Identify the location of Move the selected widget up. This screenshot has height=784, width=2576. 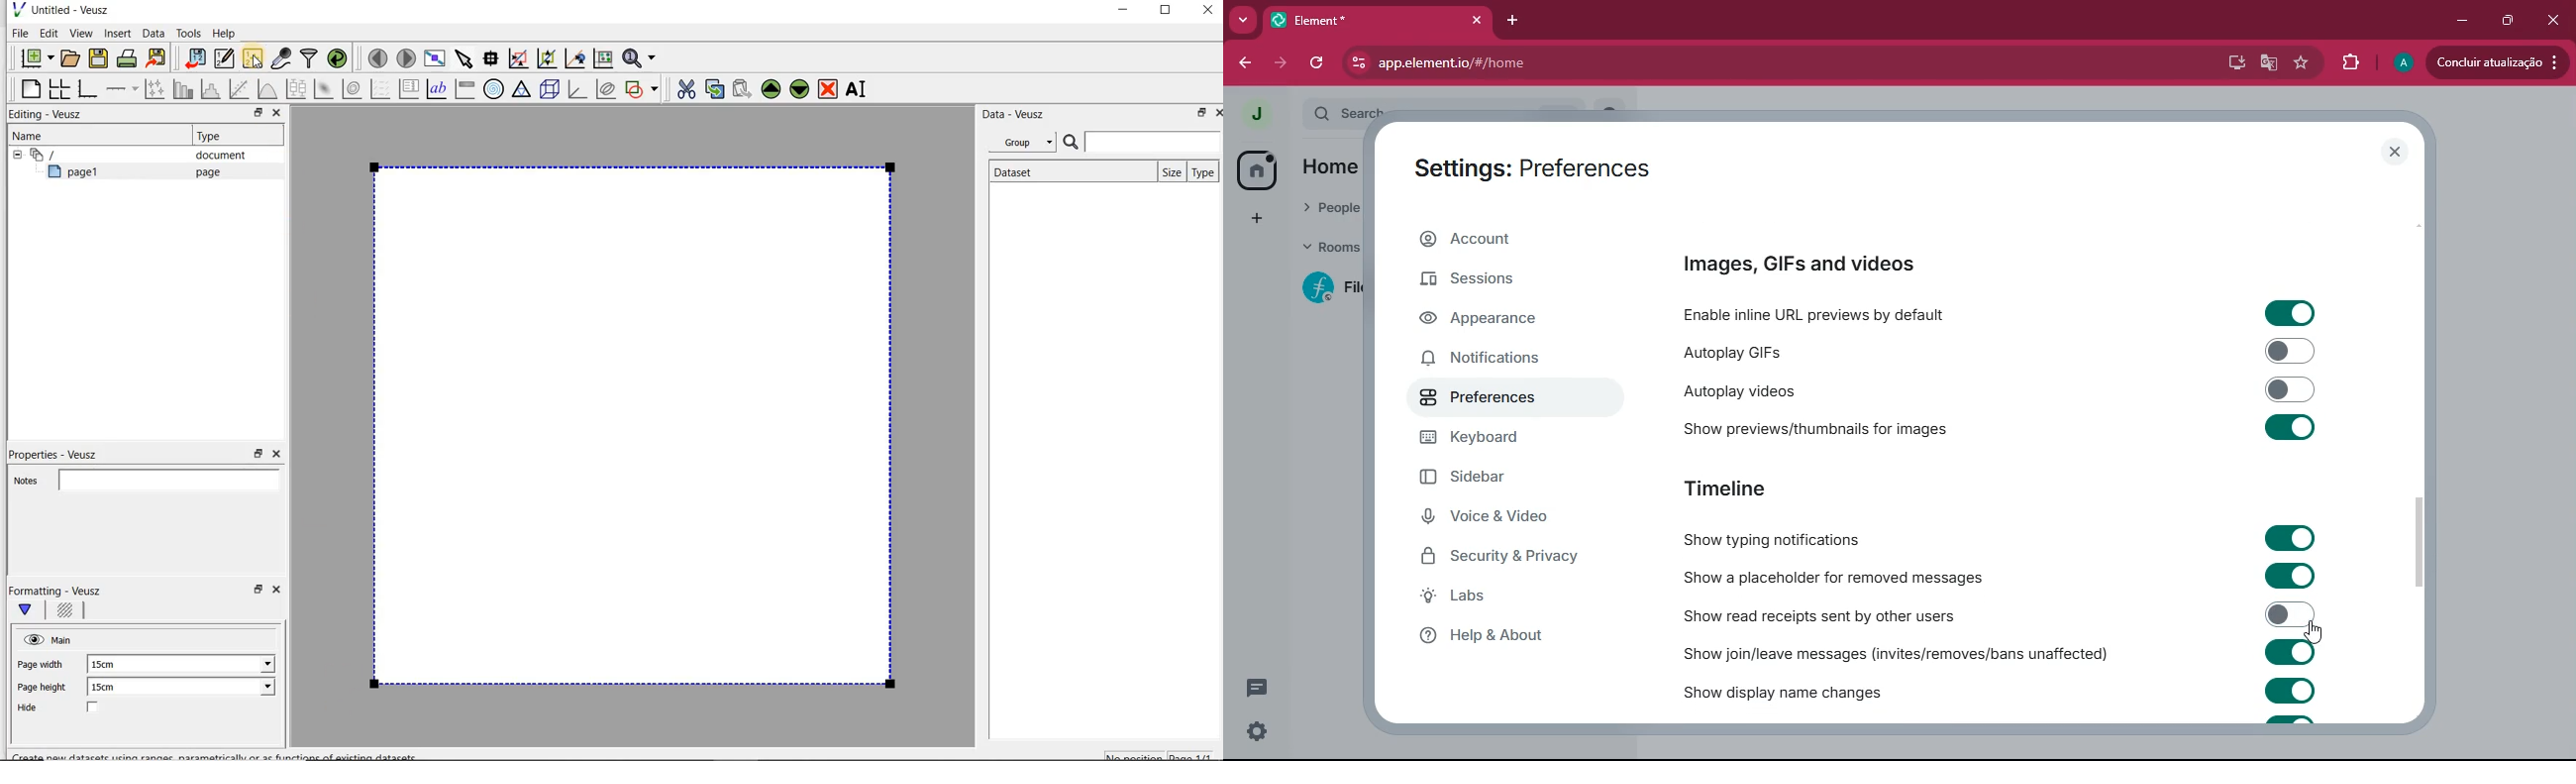
(772, 89).